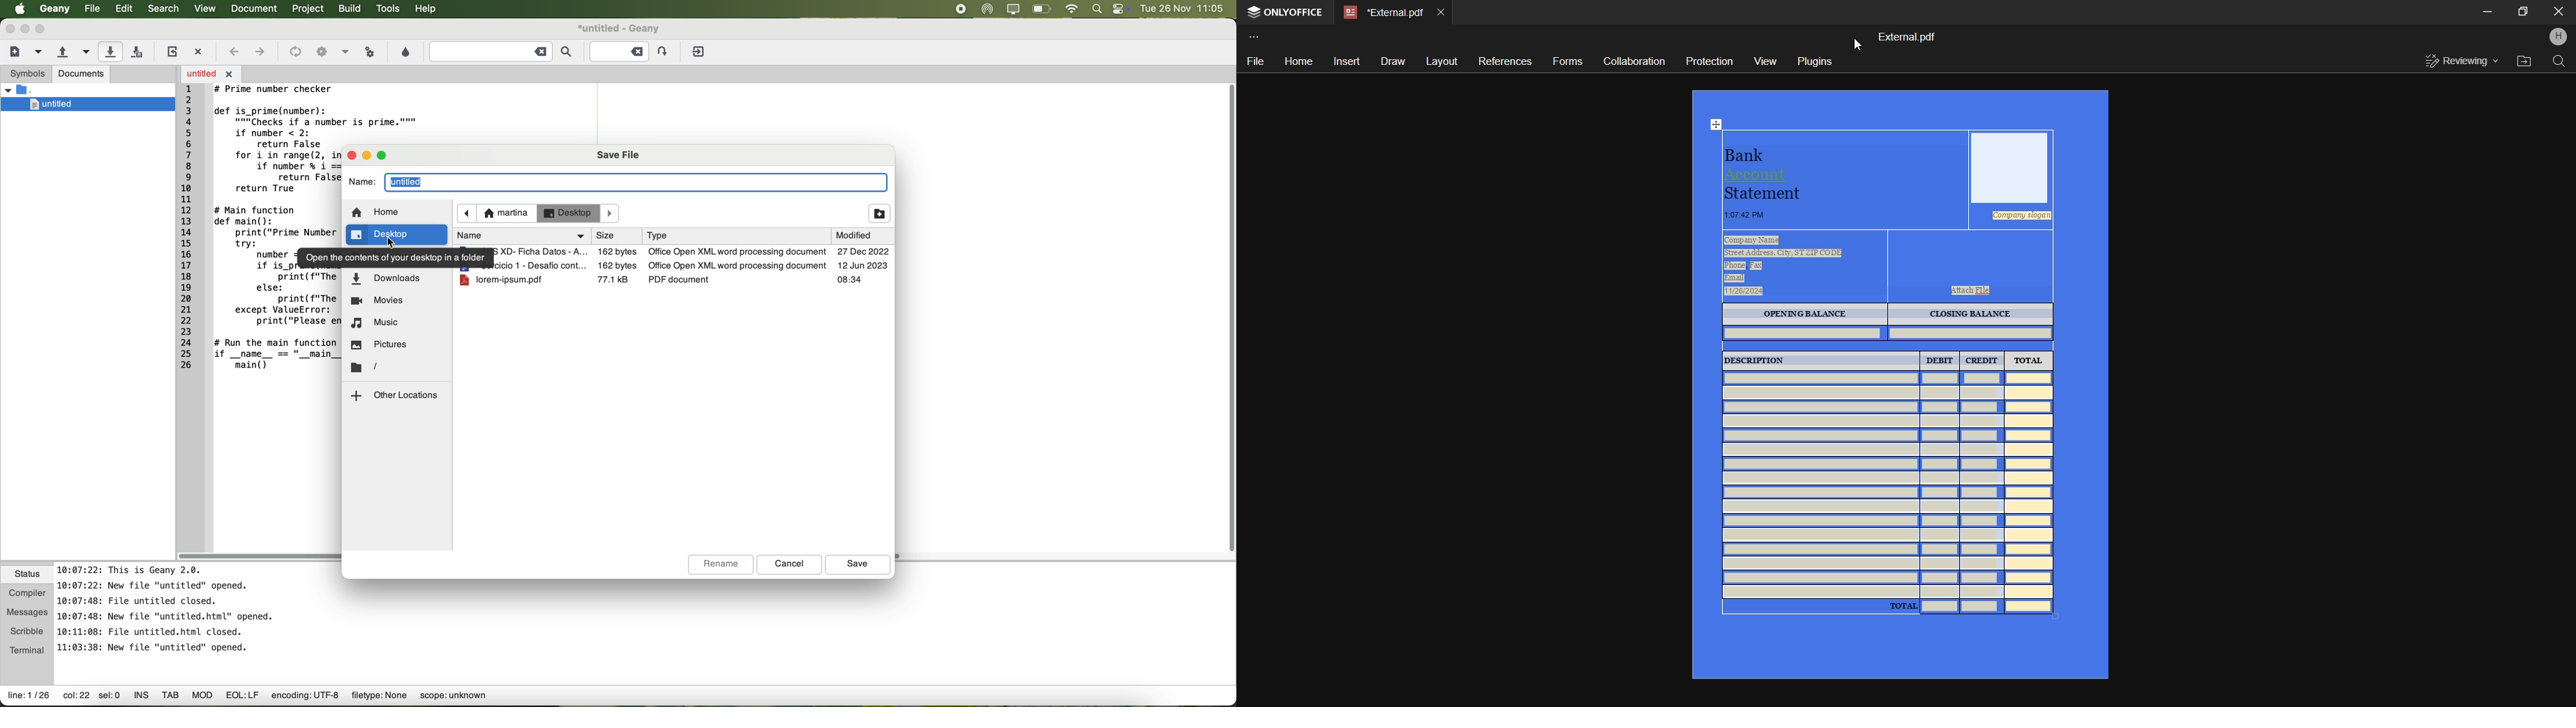 The height and width of the screenshot is (728, 2576). What do you see at coordinates (619, 28) in the screenshot?
I see `file name` at bounding box center [619, 28].